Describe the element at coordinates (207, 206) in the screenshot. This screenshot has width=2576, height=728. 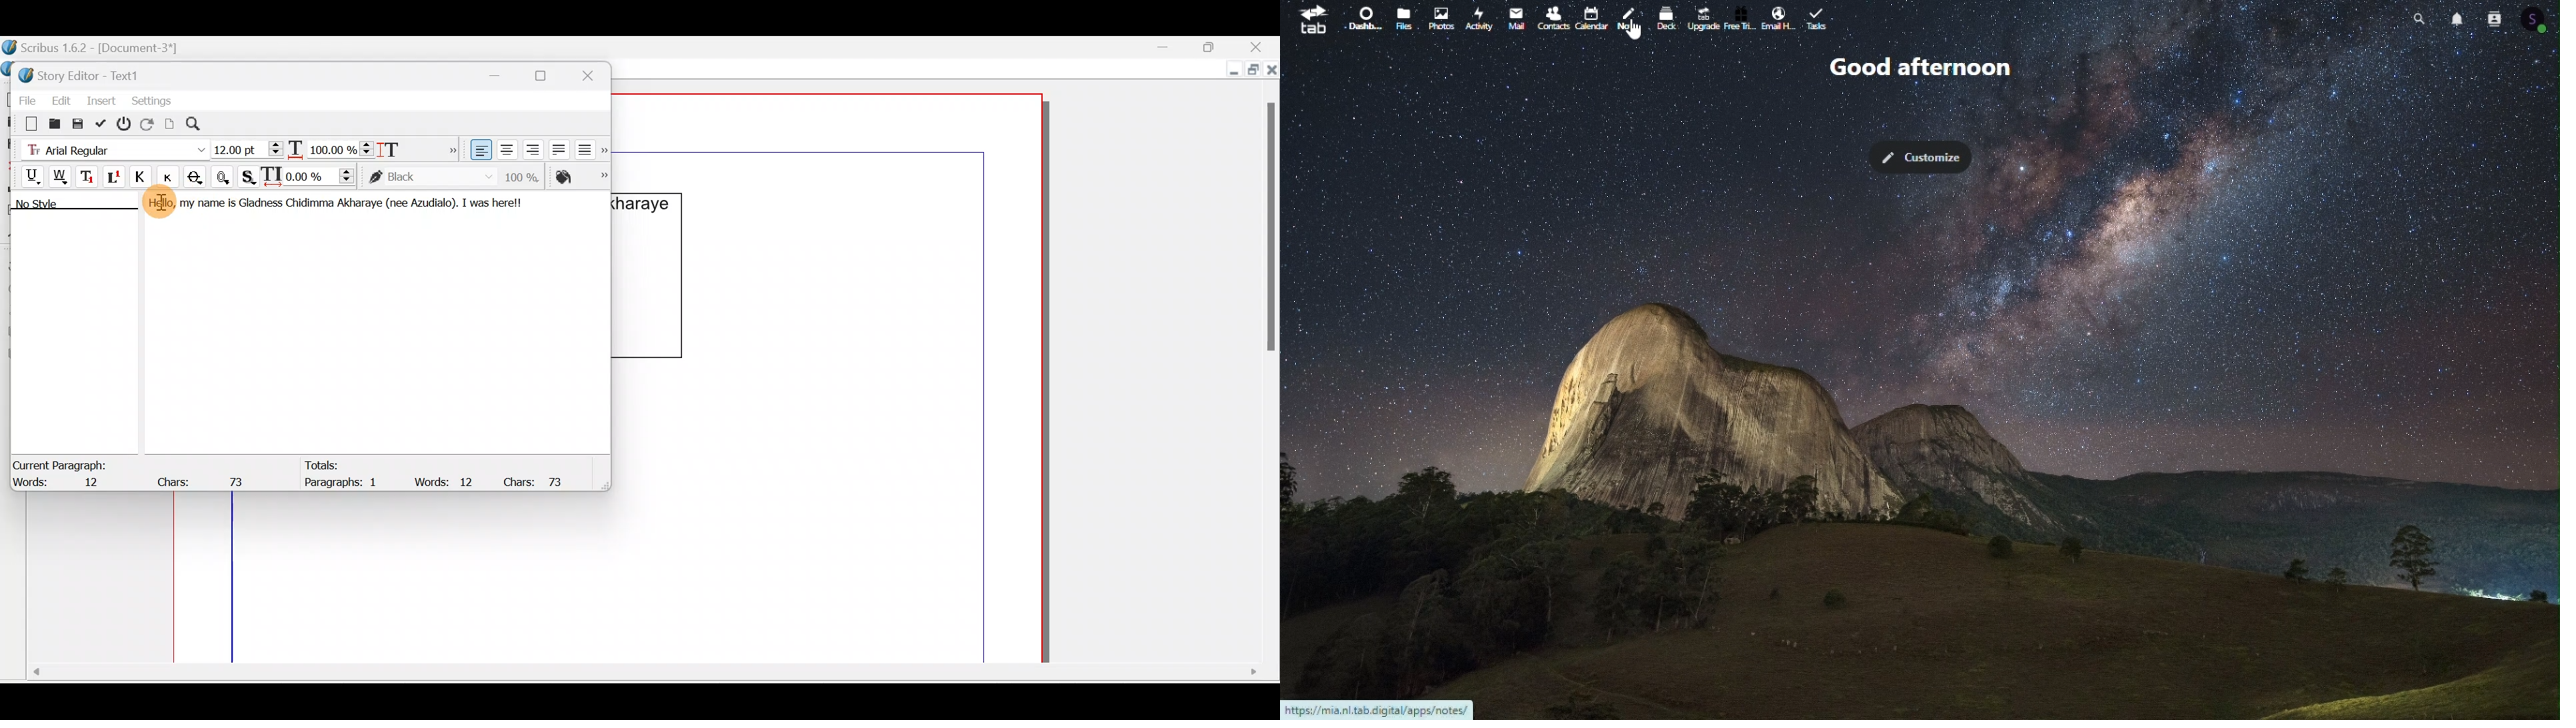
I see `my name is` at that location.